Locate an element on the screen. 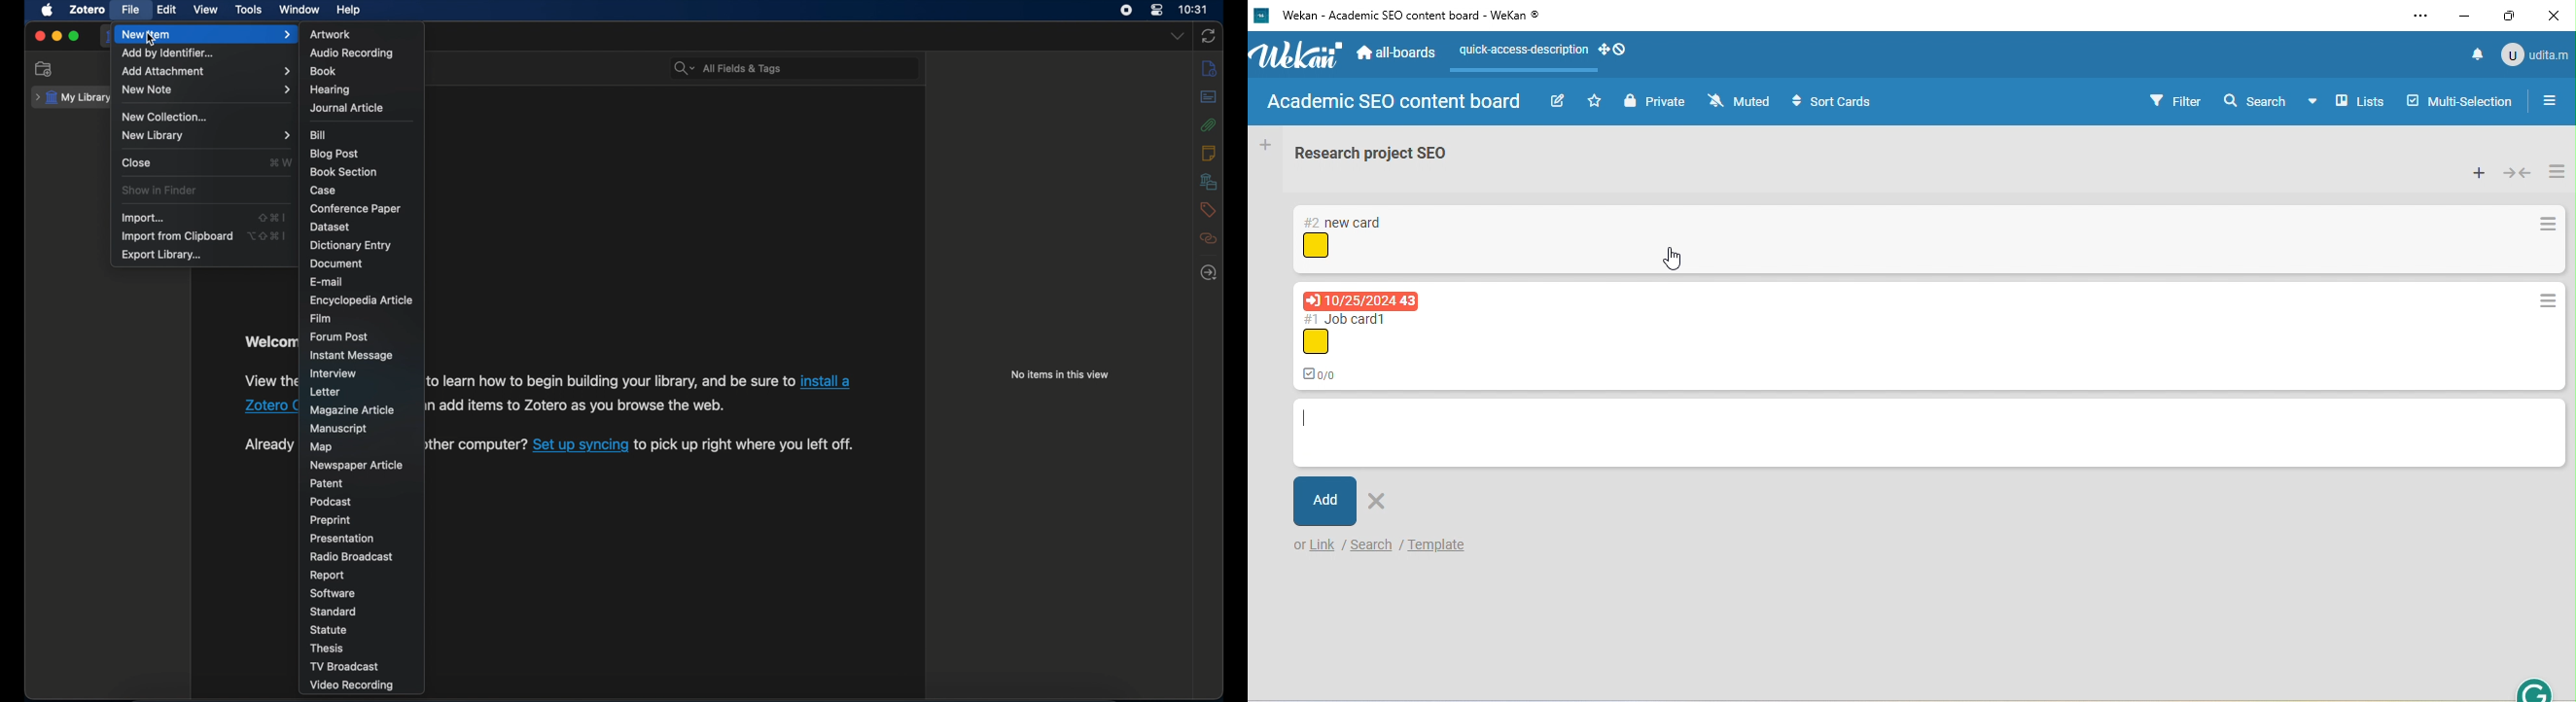 This screenshot has width=2576, height=728. preprint is located at coordinates (330, 521).